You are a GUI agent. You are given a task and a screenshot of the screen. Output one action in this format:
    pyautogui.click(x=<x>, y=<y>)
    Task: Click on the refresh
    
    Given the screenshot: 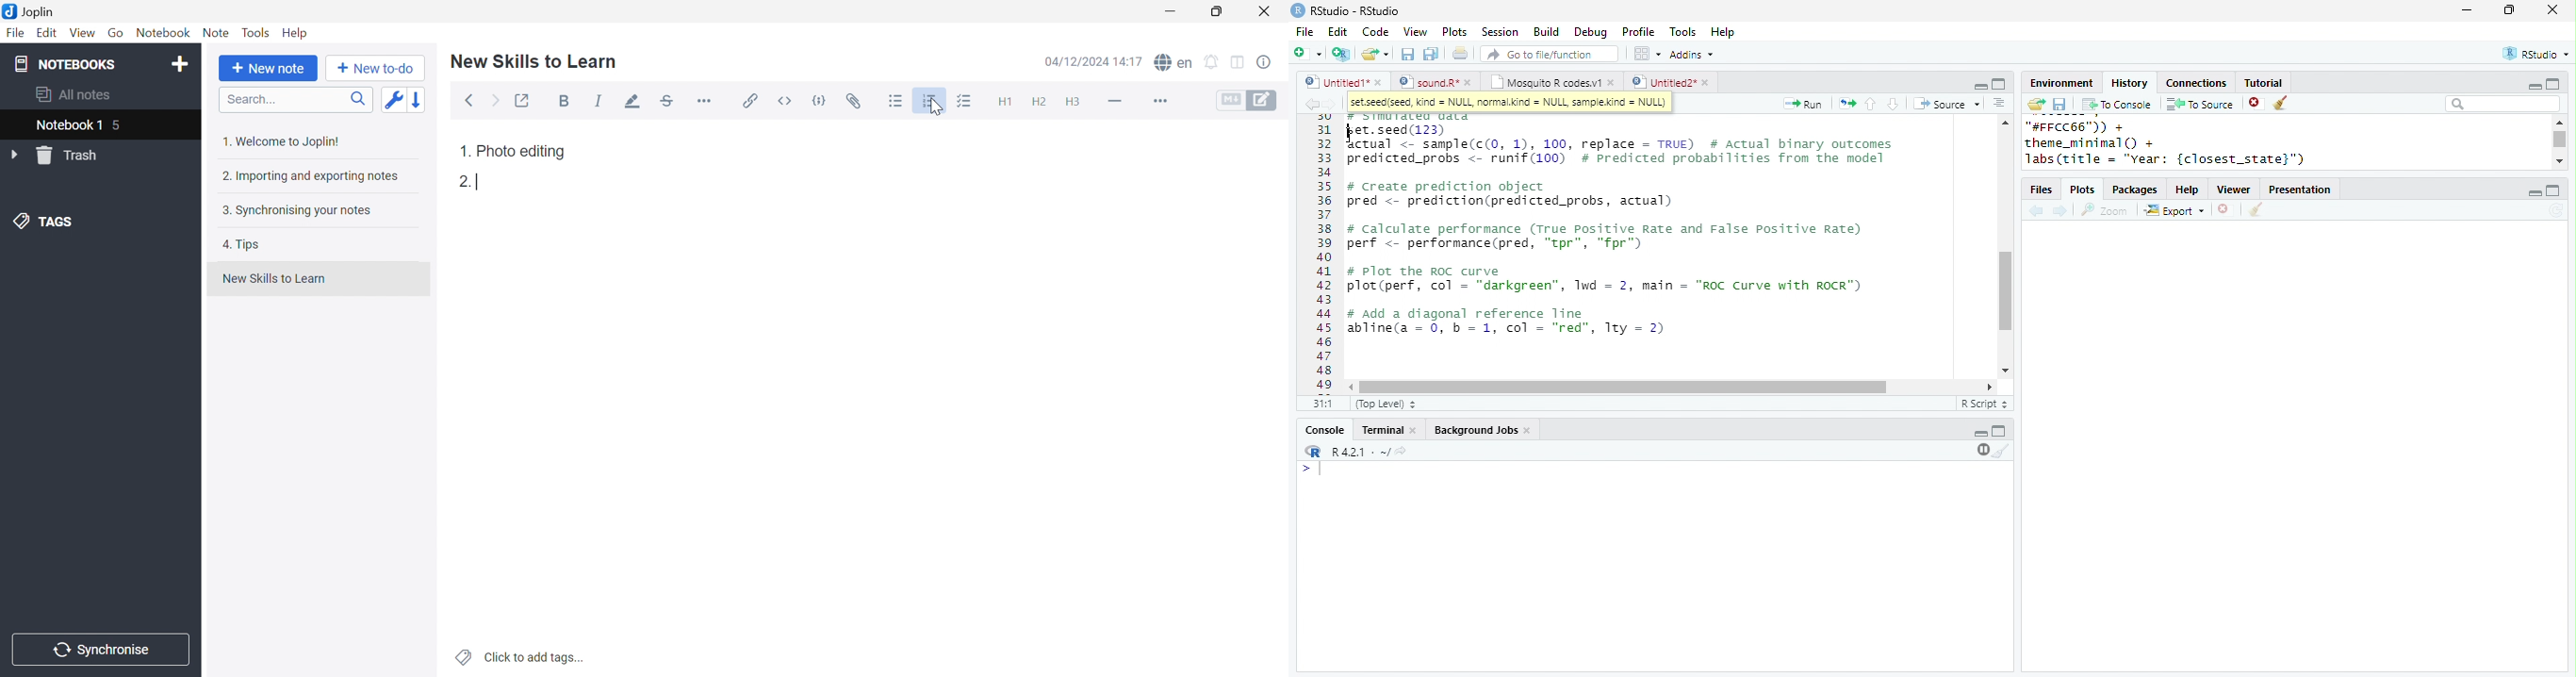 What is the action you would take?
    pyautogui.click(x=2556, y=210)
    